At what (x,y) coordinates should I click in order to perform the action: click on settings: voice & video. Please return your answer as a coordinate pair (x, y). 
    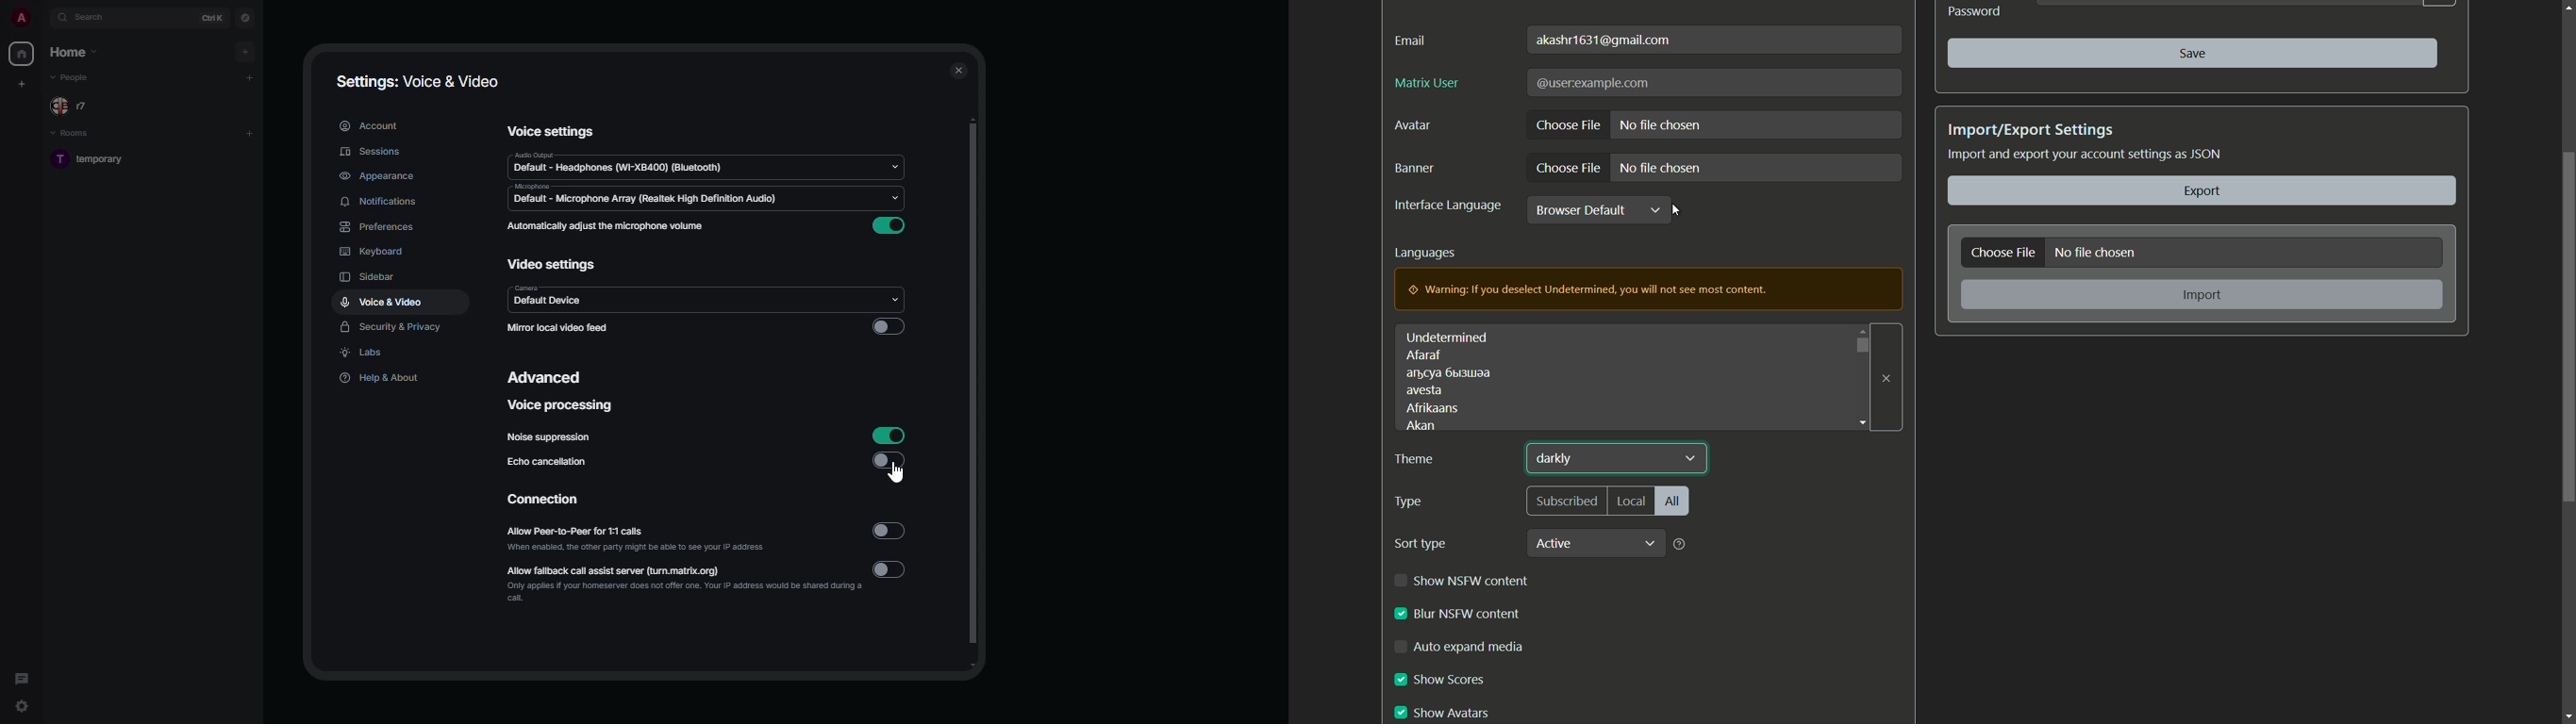
    Looking at the image, I should click on (421, 82).